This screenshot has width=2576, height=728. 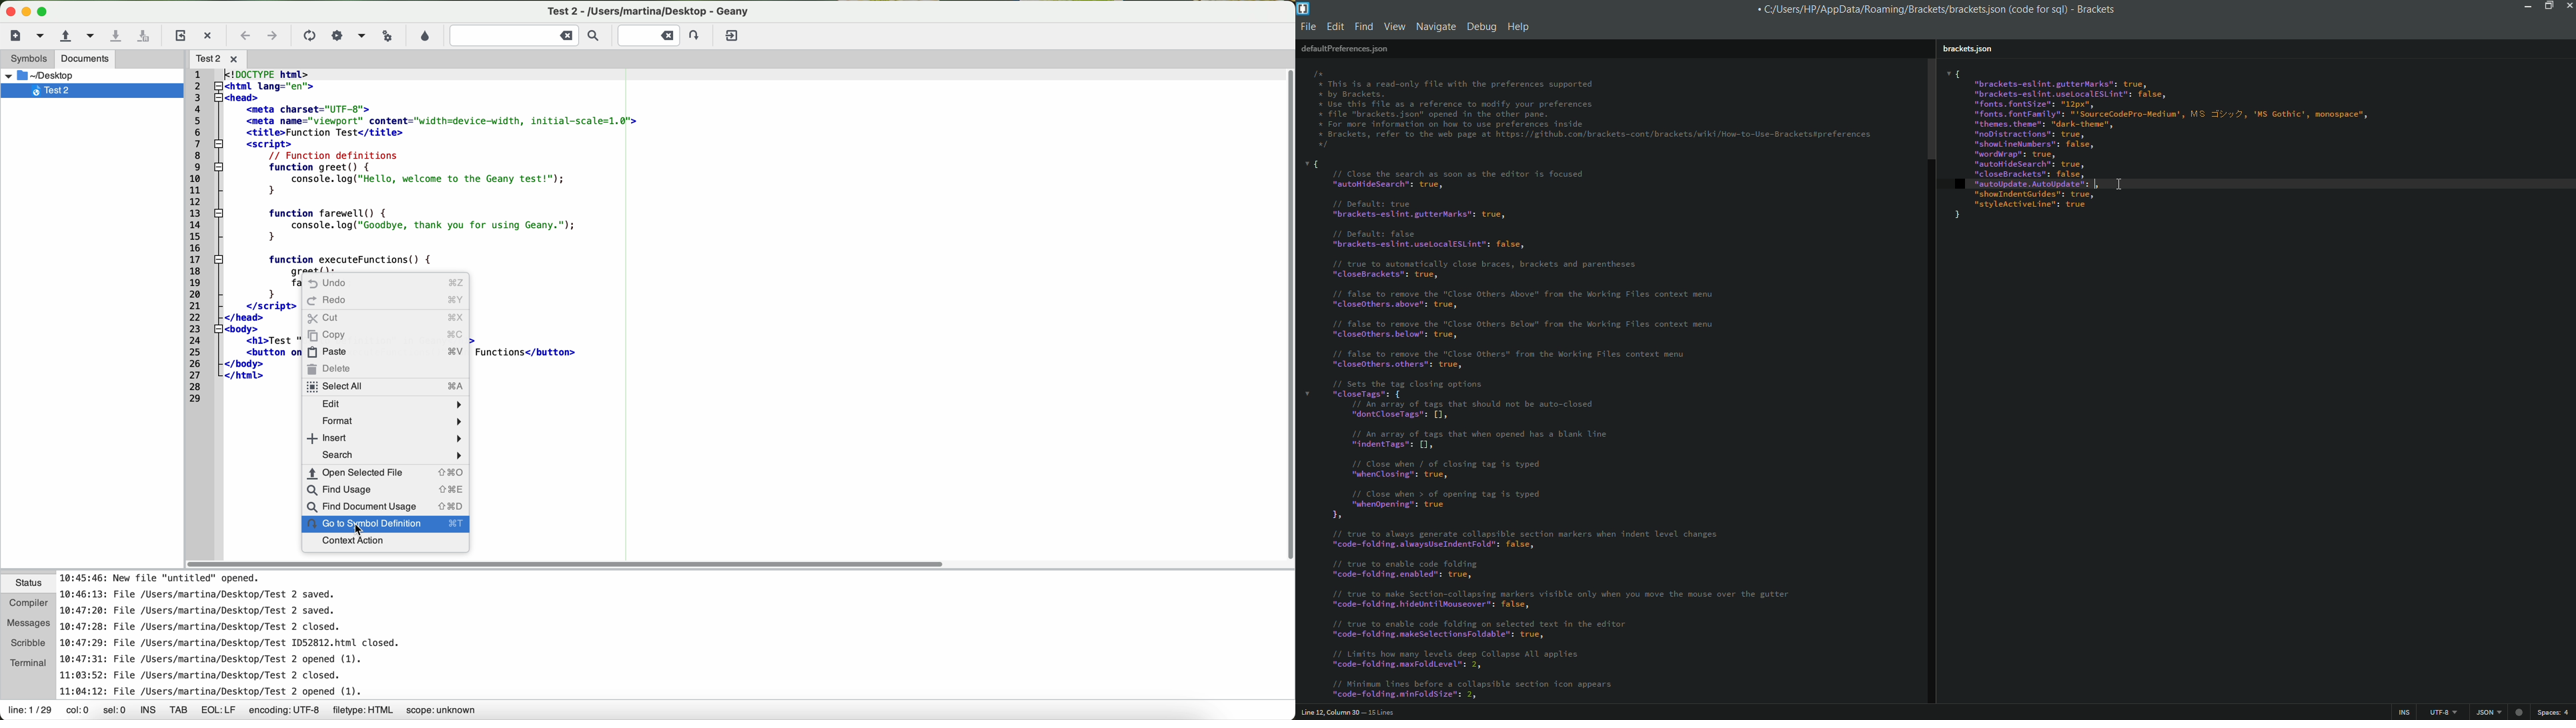 I want to click on {“brackets-eslint. gutterMarks": true,"brackets-eslint.useLocalESLint": false,“fonts. fontsize": "2px","fonts. fontFamily": "'SourceCodePro-Medium', MS =i/y 2, 'MS Gothic’, monospace",“themes. theme": "dark-thene",“noDistractions": true,“shoul inetumbers": false,“wordwrap": true,“autoitidesearch®; true,"closeBrackets": false,“autoUpdate. AutoUpdate": falsd]“showlndentGuides": true,“styleActiveline"s true}, so click(x=2255, y=143).